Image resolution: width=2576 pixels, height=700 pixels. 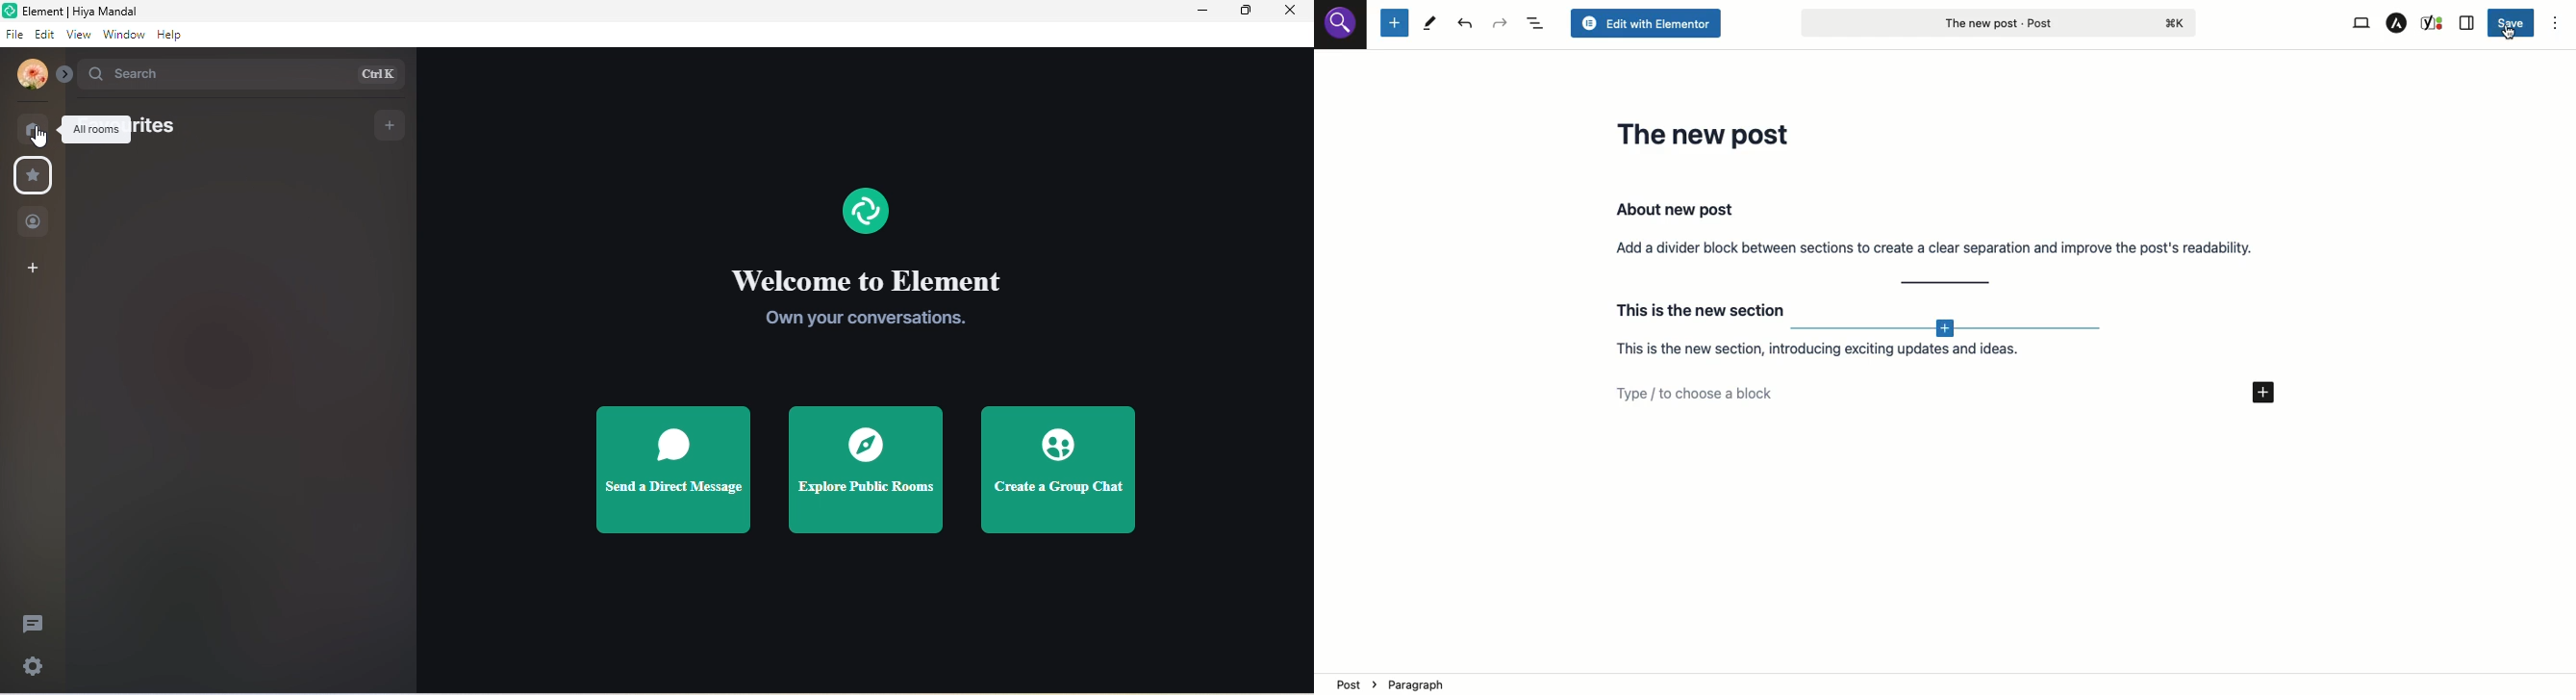 I want to click on restore, so click(x=1246, y=10).